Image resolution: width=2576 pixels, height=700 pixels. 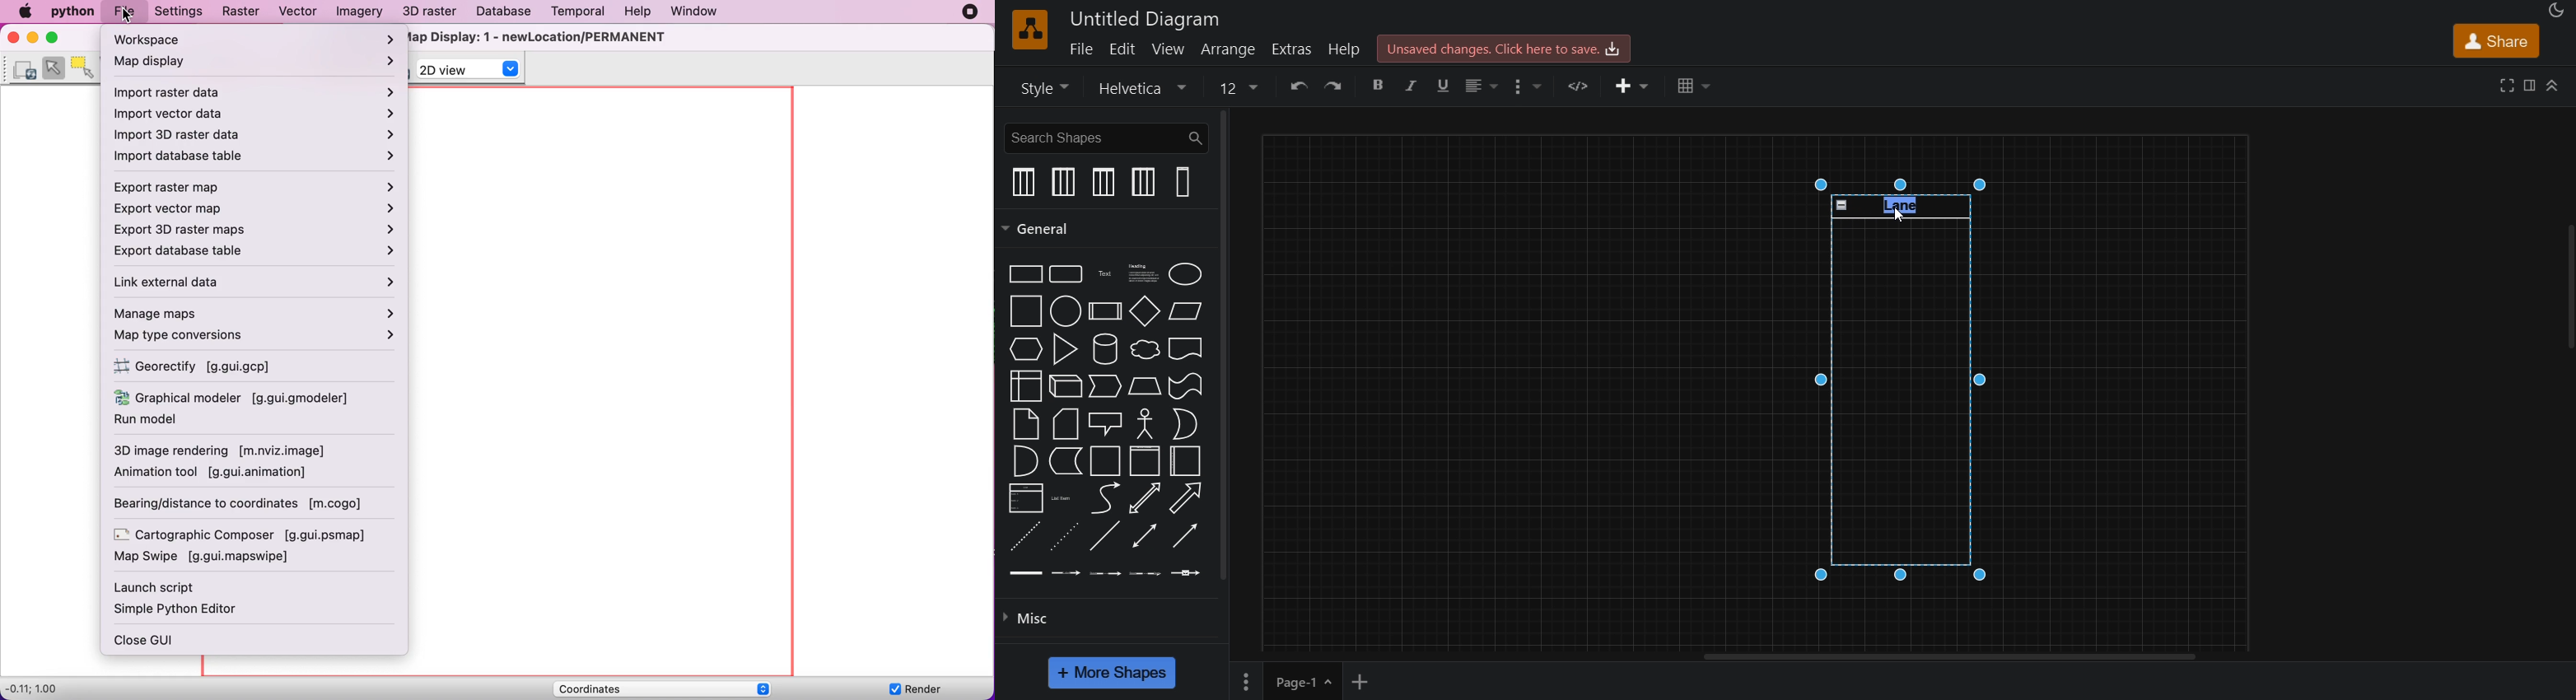 What do you see at coordinates (1106, 500) in the screenshot?
I see `curve` at bounding box center [1106, 500].